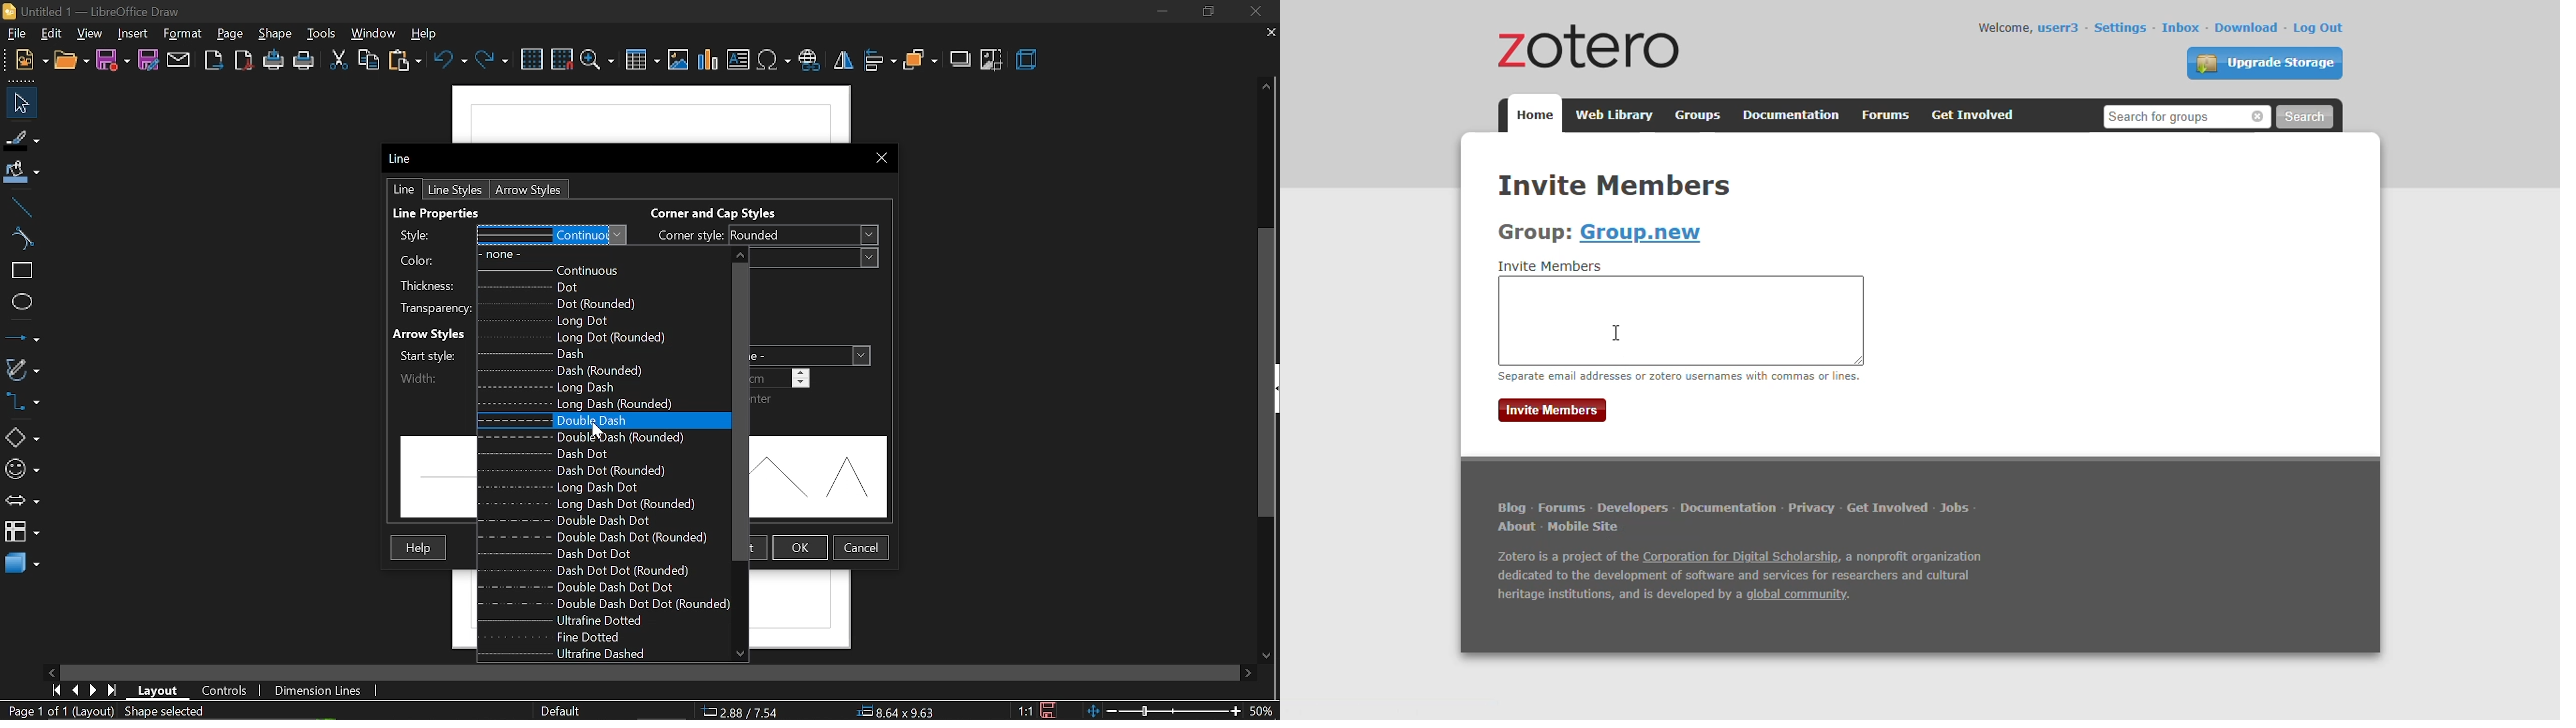 Image resolution: width=2576 pixels, height=728 pixels. Describe the element at coordinates (420, 548) in the screenshot. I see `Help` at that location.